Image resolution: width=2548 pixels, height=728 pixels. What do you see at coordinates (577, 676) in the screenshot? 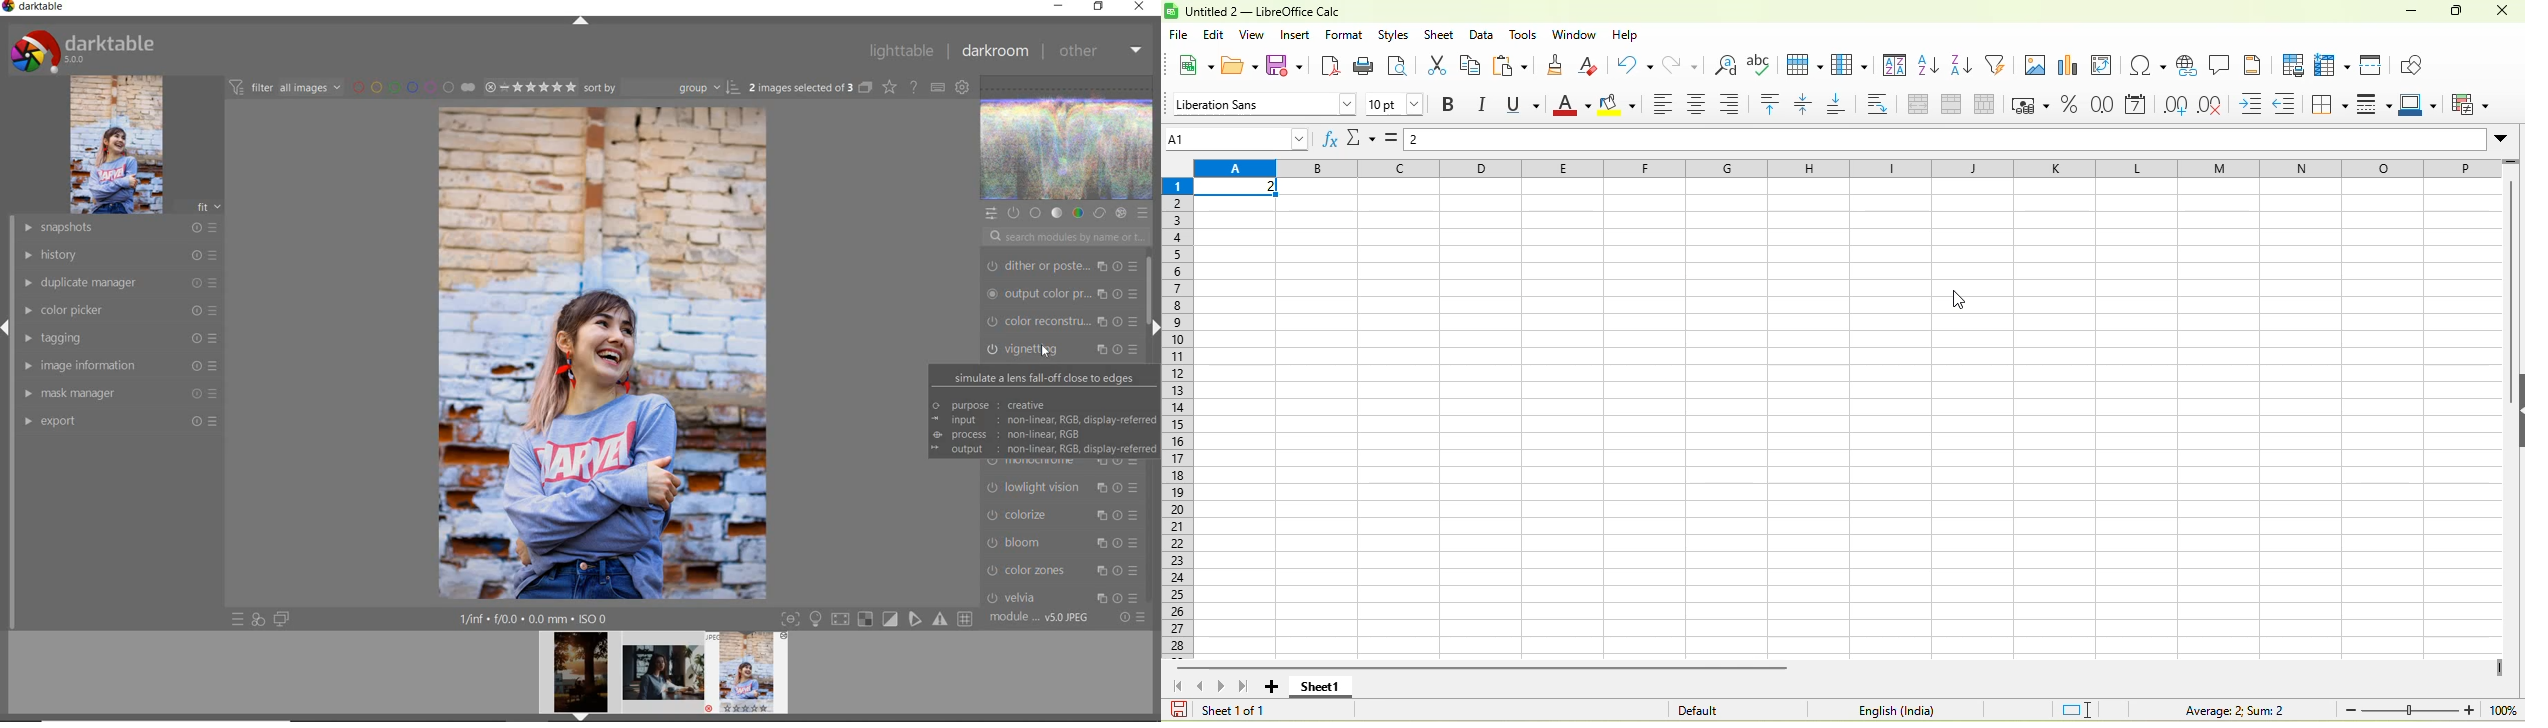
I see `image preview` at bounding box center [577, 676].